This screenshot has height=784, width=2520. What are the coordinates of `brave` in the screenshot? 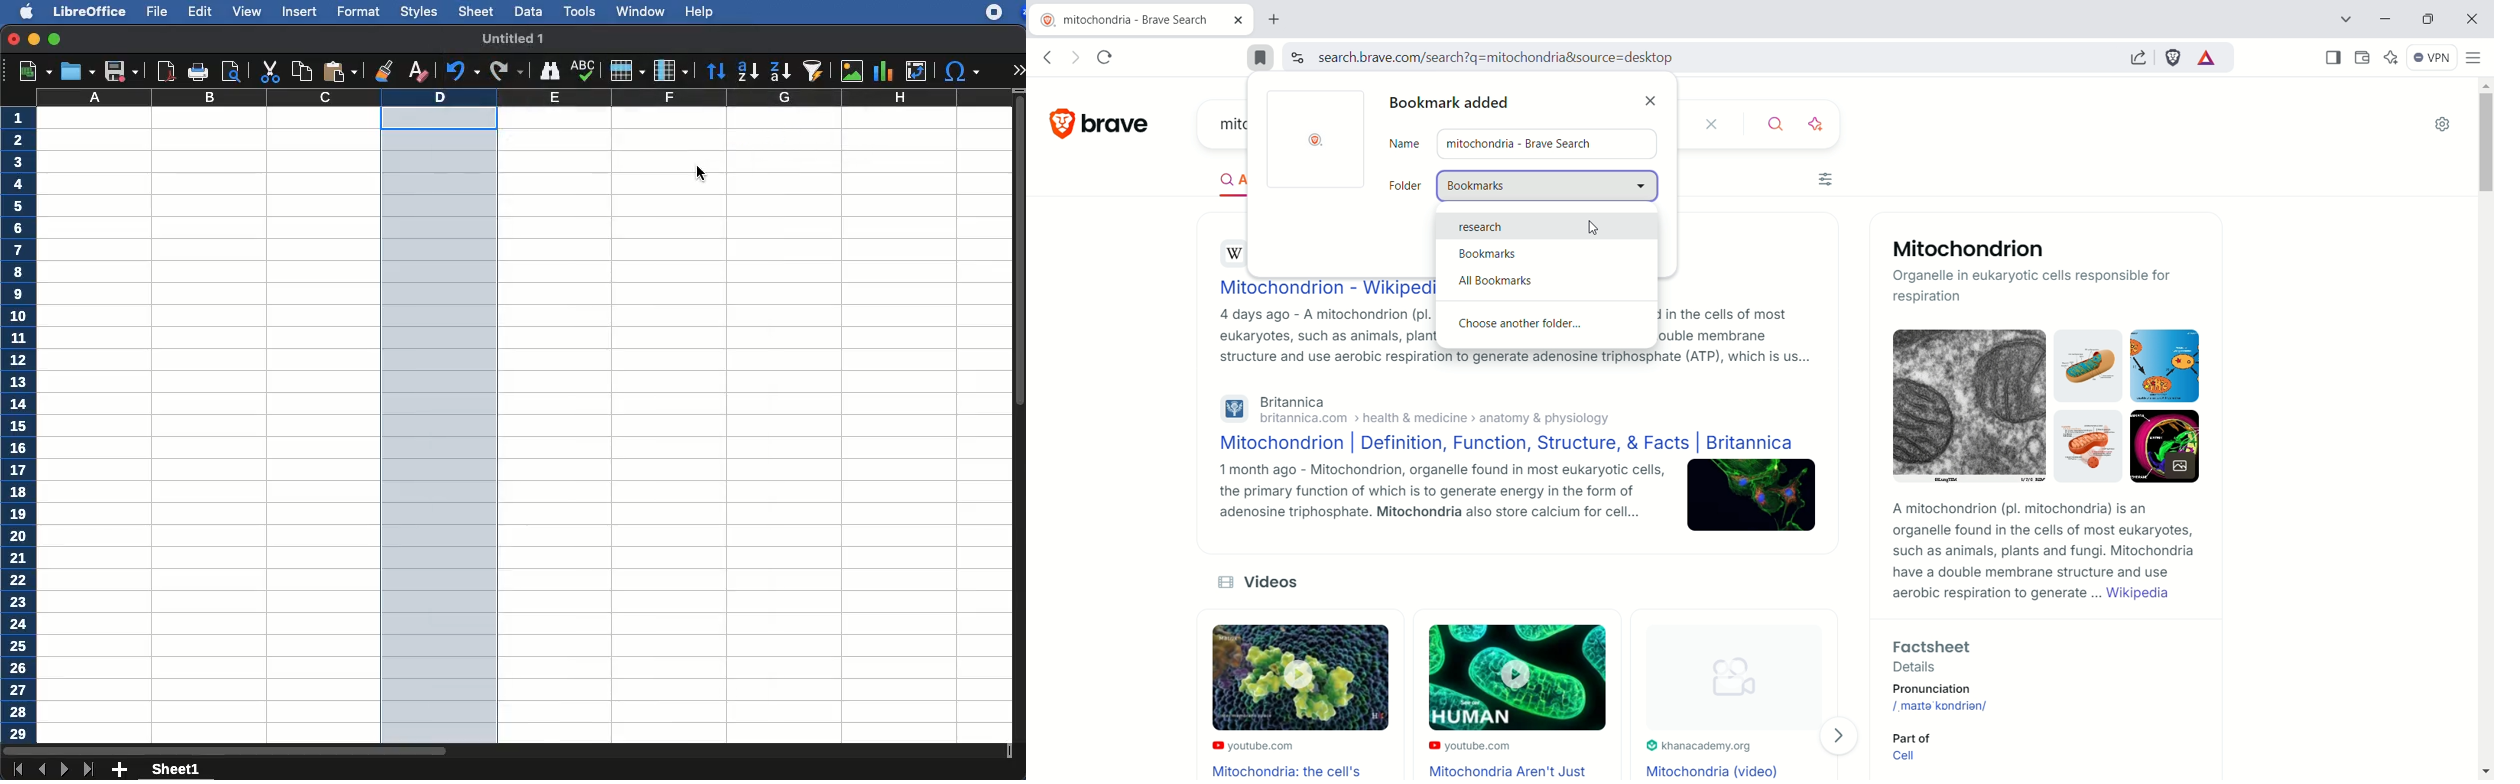 It's located at (1119, 120).